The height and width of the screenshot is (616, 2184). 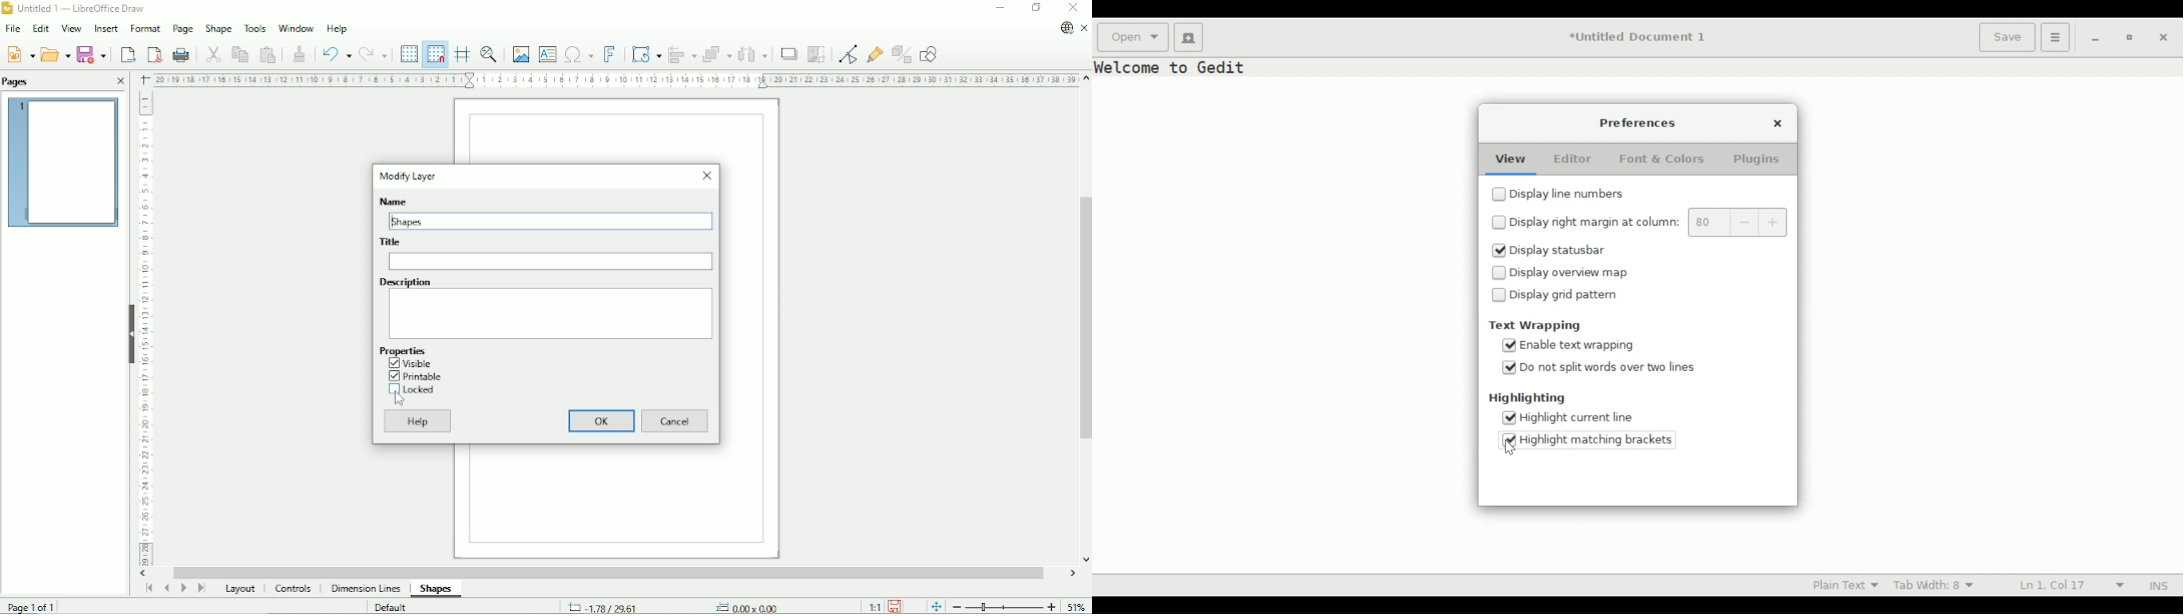 I want to click on Scroll to first page, so click(x=148, y=589).